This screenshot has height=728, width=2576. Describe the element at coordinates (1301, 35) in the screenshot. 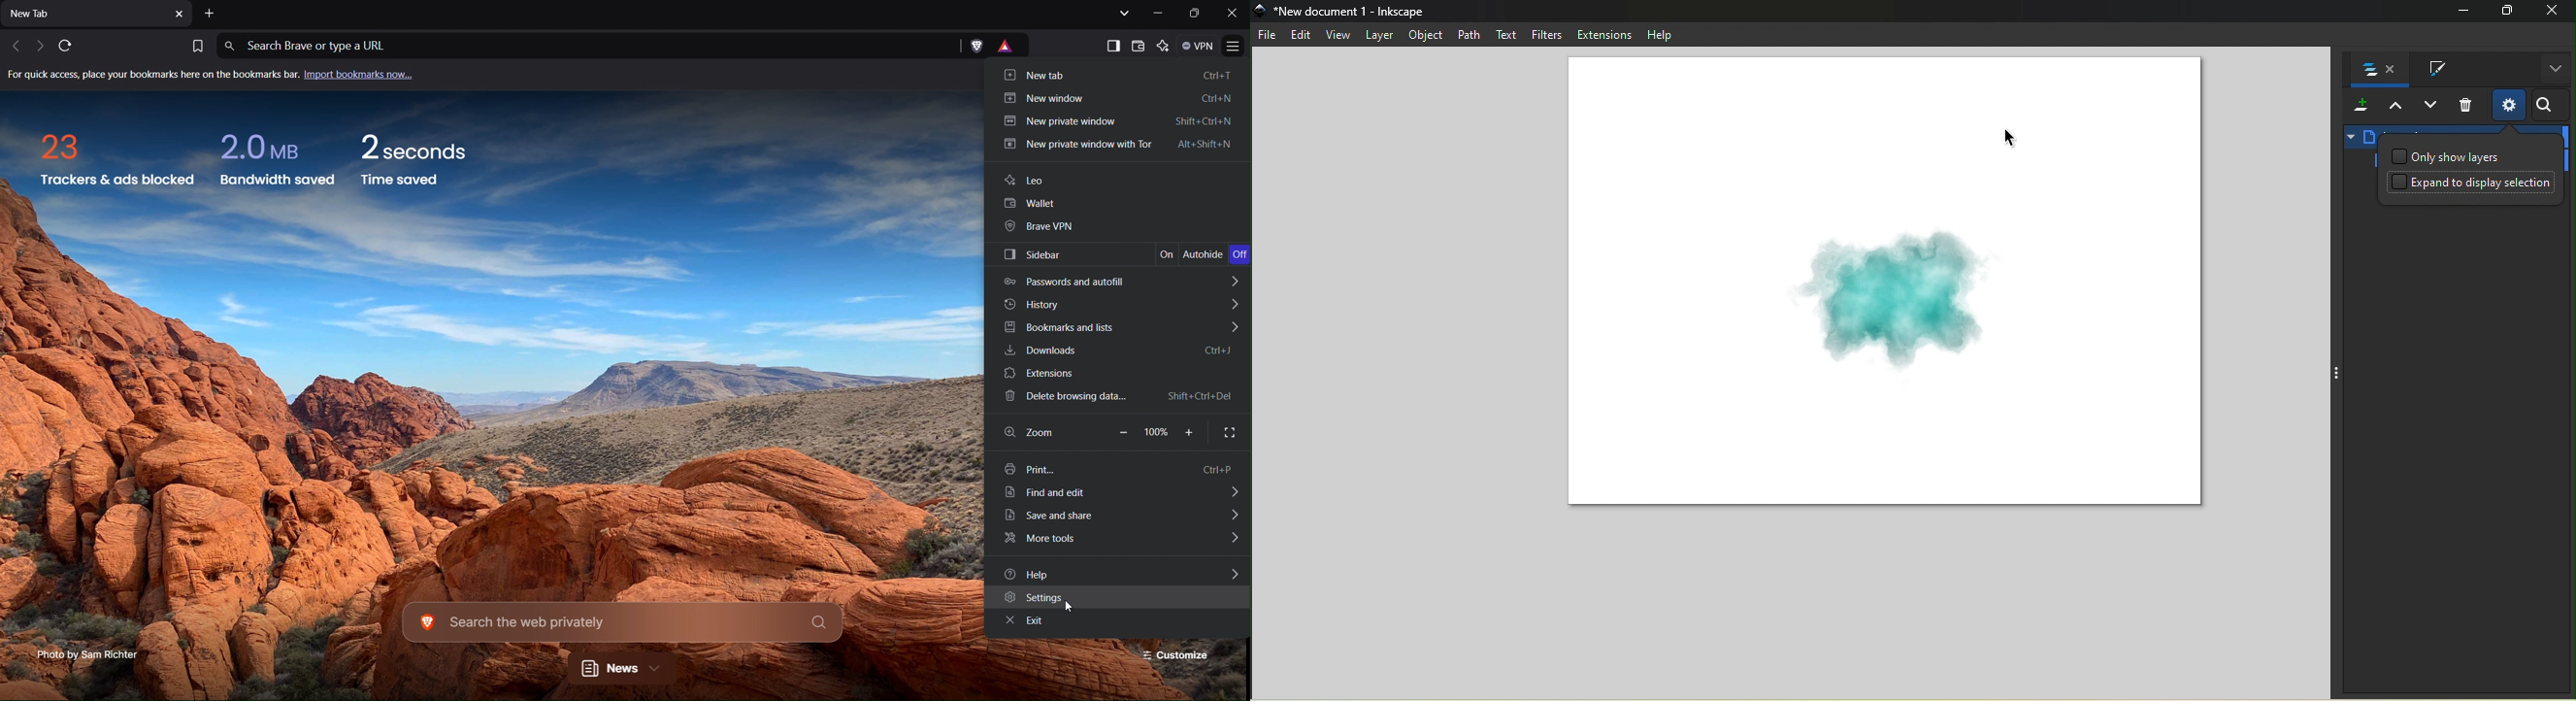

I see `Edit` at that location.